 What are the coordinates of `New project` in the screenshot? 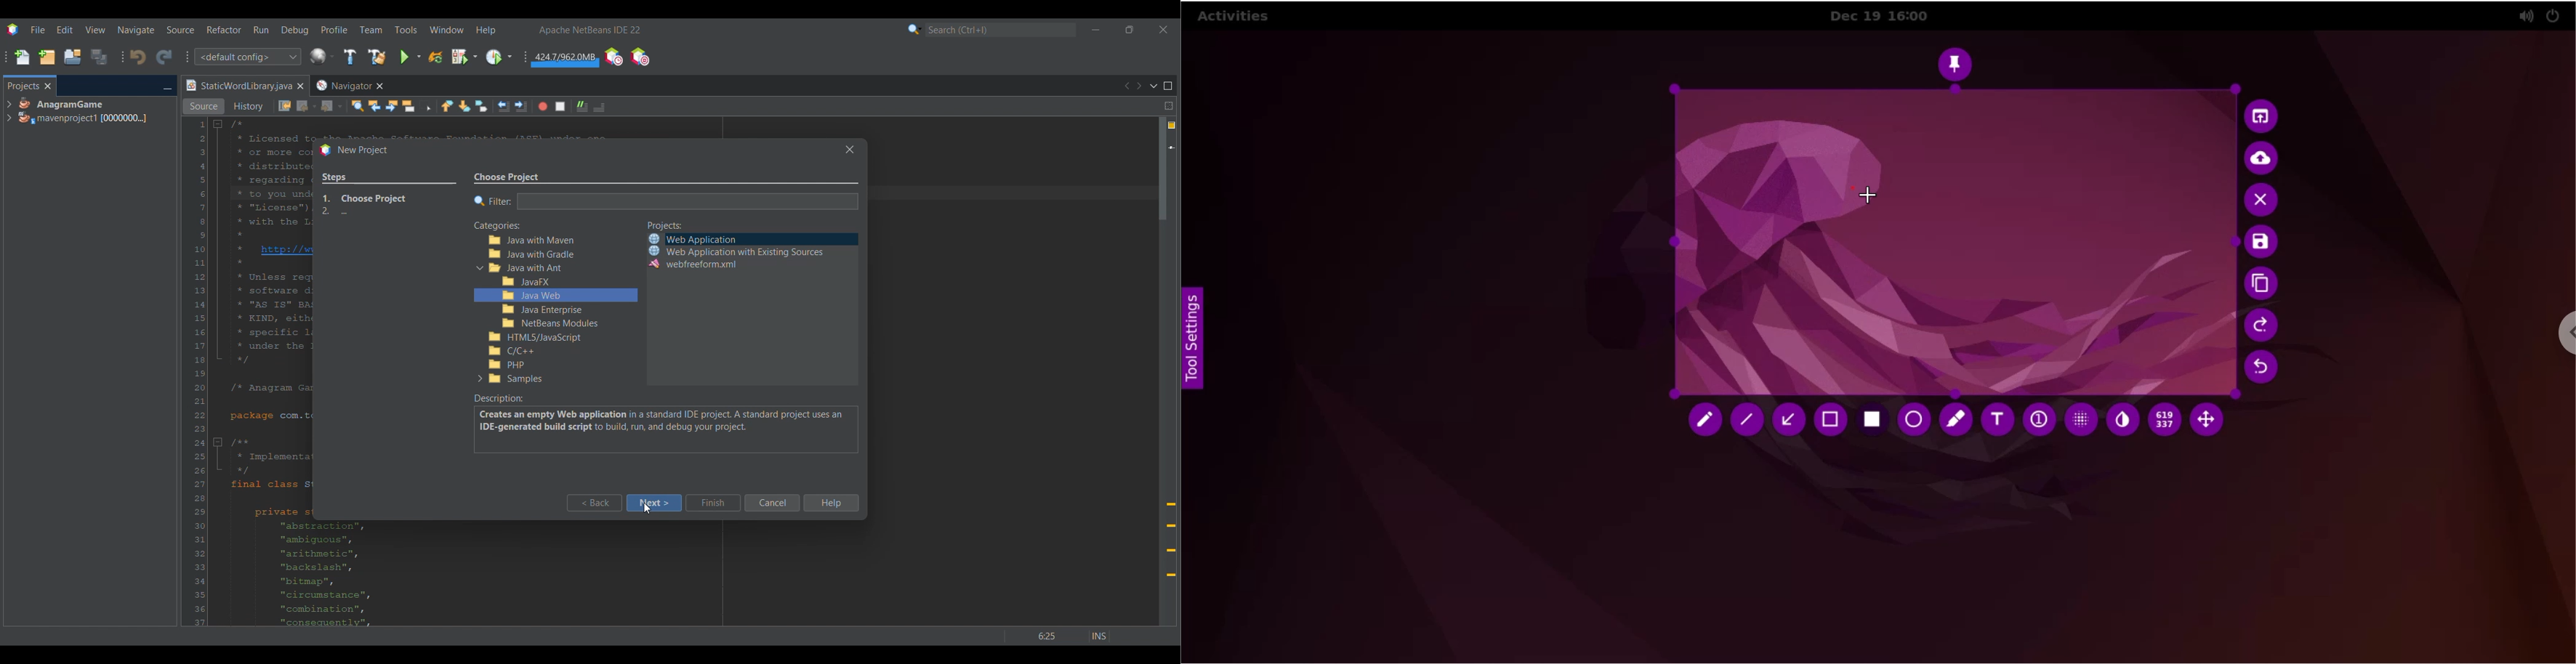 It's located at (47, 57).